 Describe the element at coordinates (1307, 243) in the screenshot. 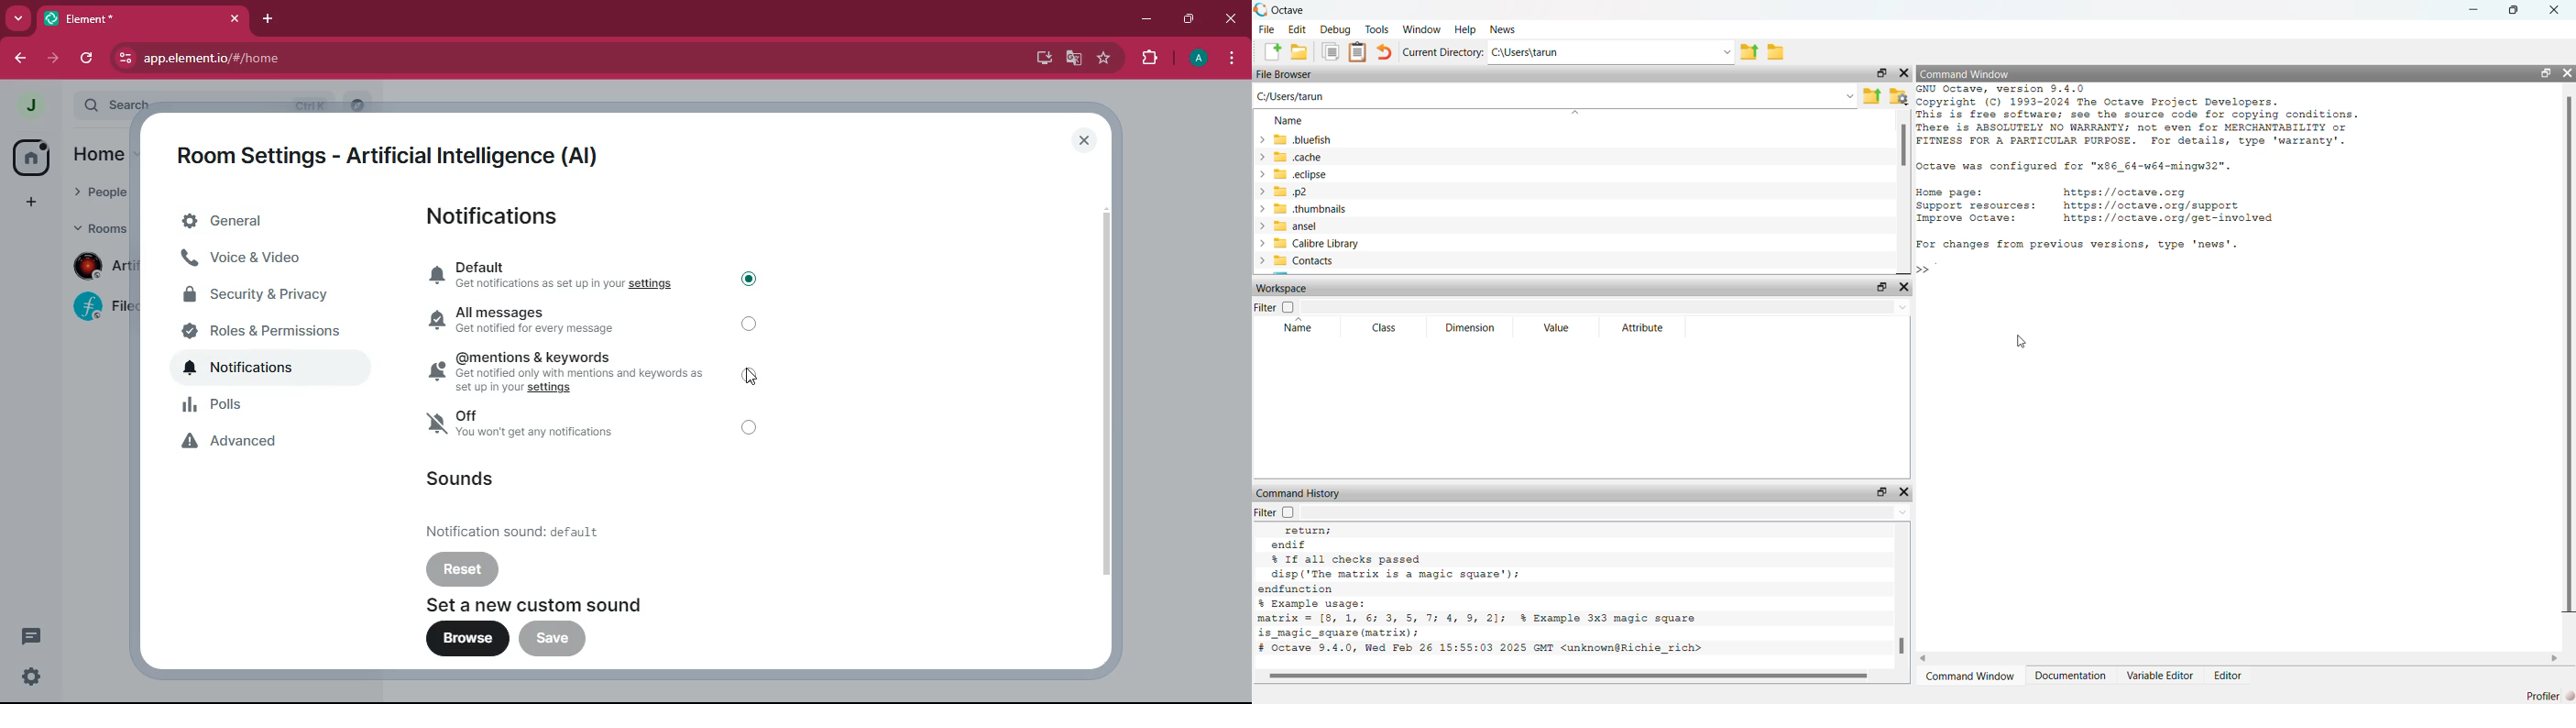

I see `Calibre Library` at that location.